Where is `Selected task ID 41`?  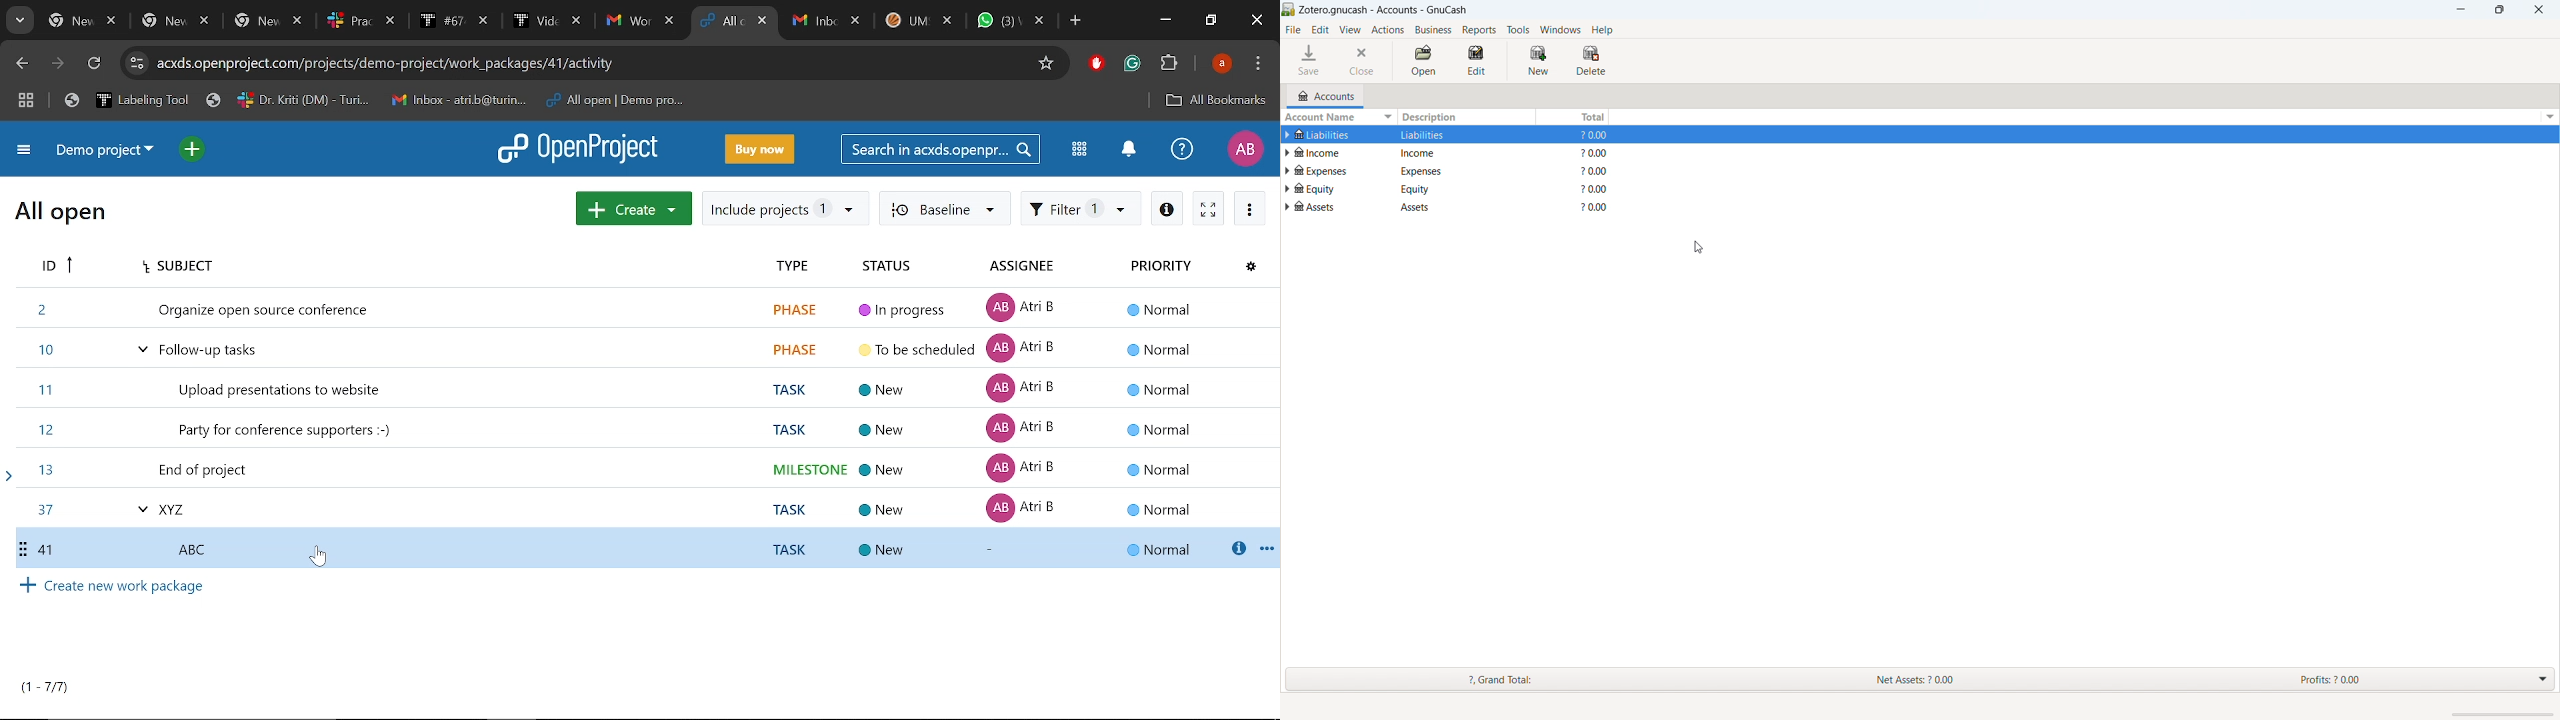
Selected task ID 41 is located at coordinates (647, 547).